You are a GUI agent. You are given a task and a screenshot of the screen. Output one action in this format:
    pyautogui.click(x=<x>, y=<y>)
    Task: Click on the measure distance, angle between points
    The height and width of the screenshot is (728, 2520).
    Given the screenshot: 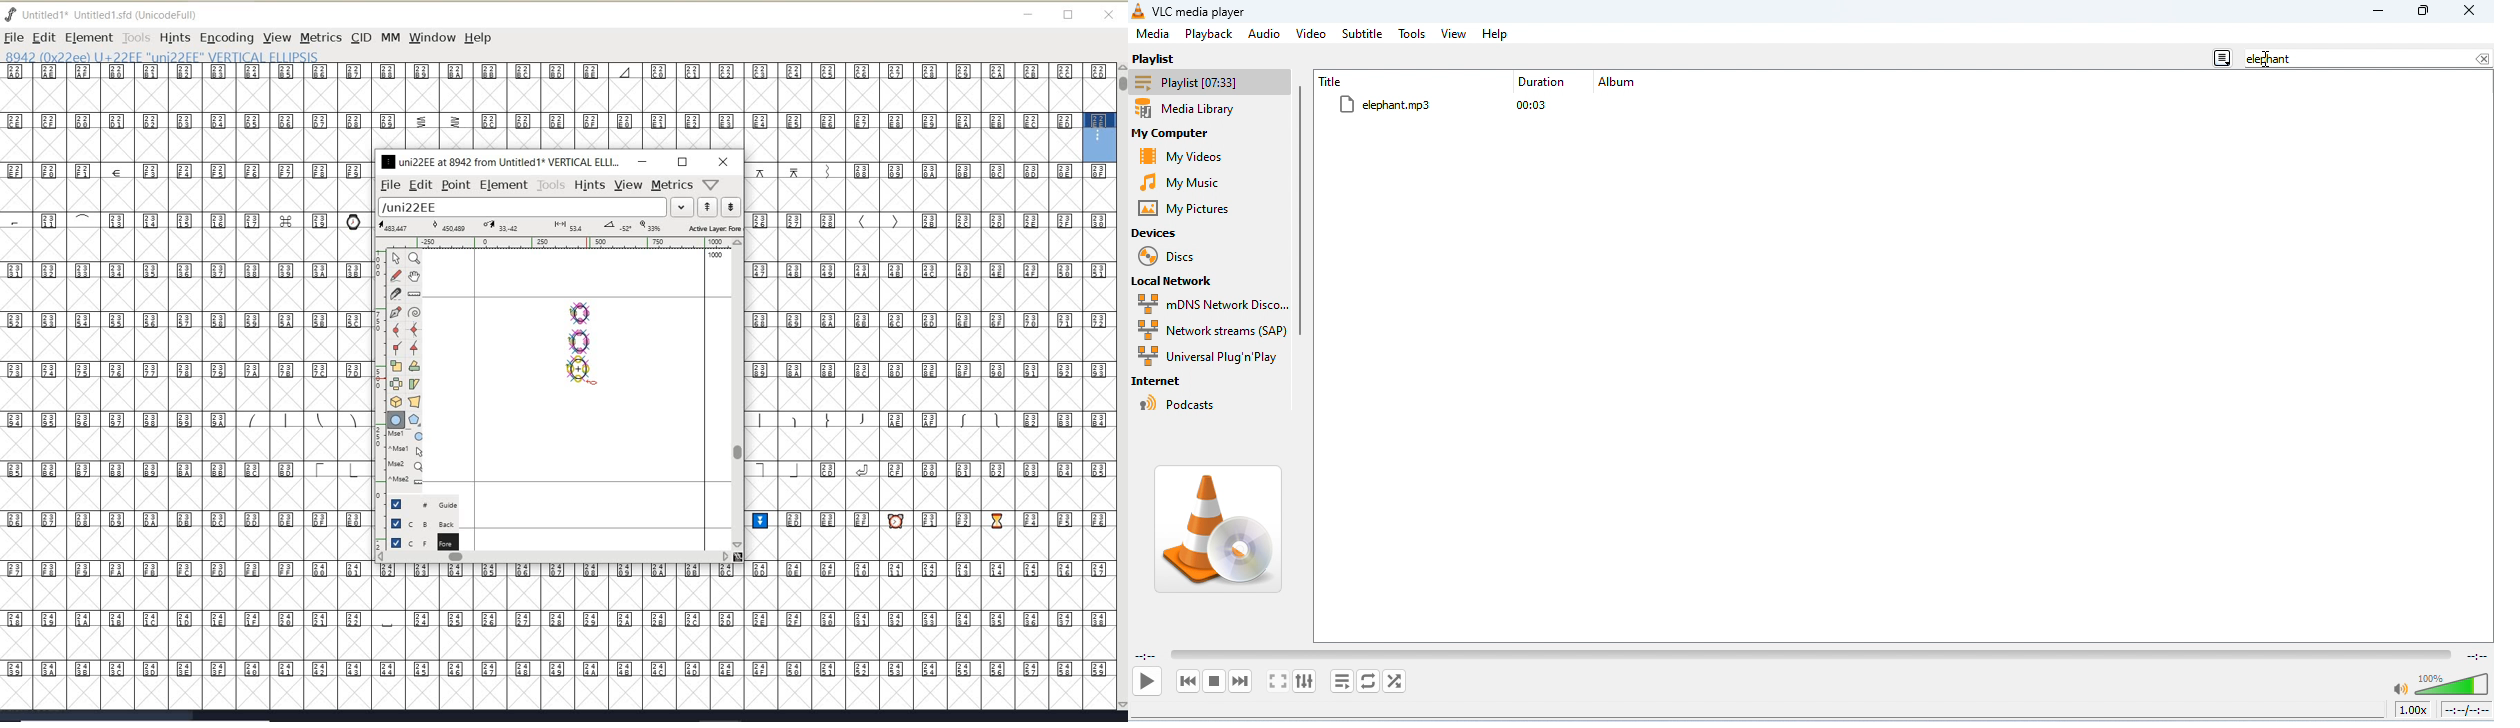 What is the action you would take?
    pyautogui.click(x=415, y=293)
    